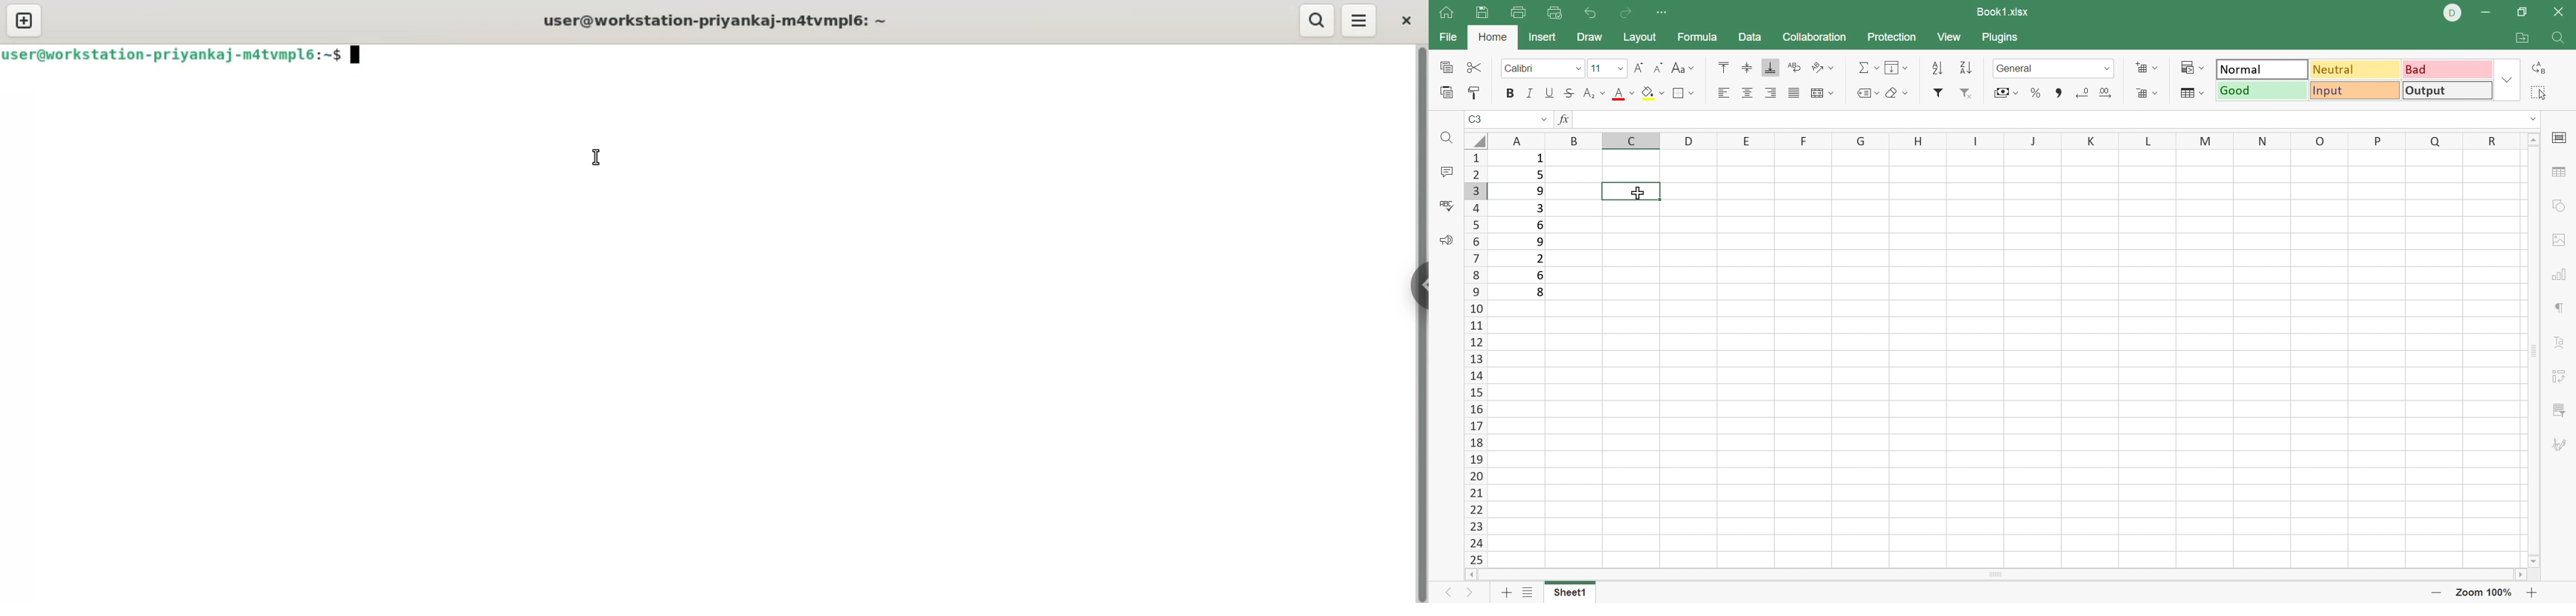 This screenshot has height=616, width=2576. What do you see at coordinates (2559, 409) in the screenshot?
I see `Slicer settings` at bounding box center [2559, 409].